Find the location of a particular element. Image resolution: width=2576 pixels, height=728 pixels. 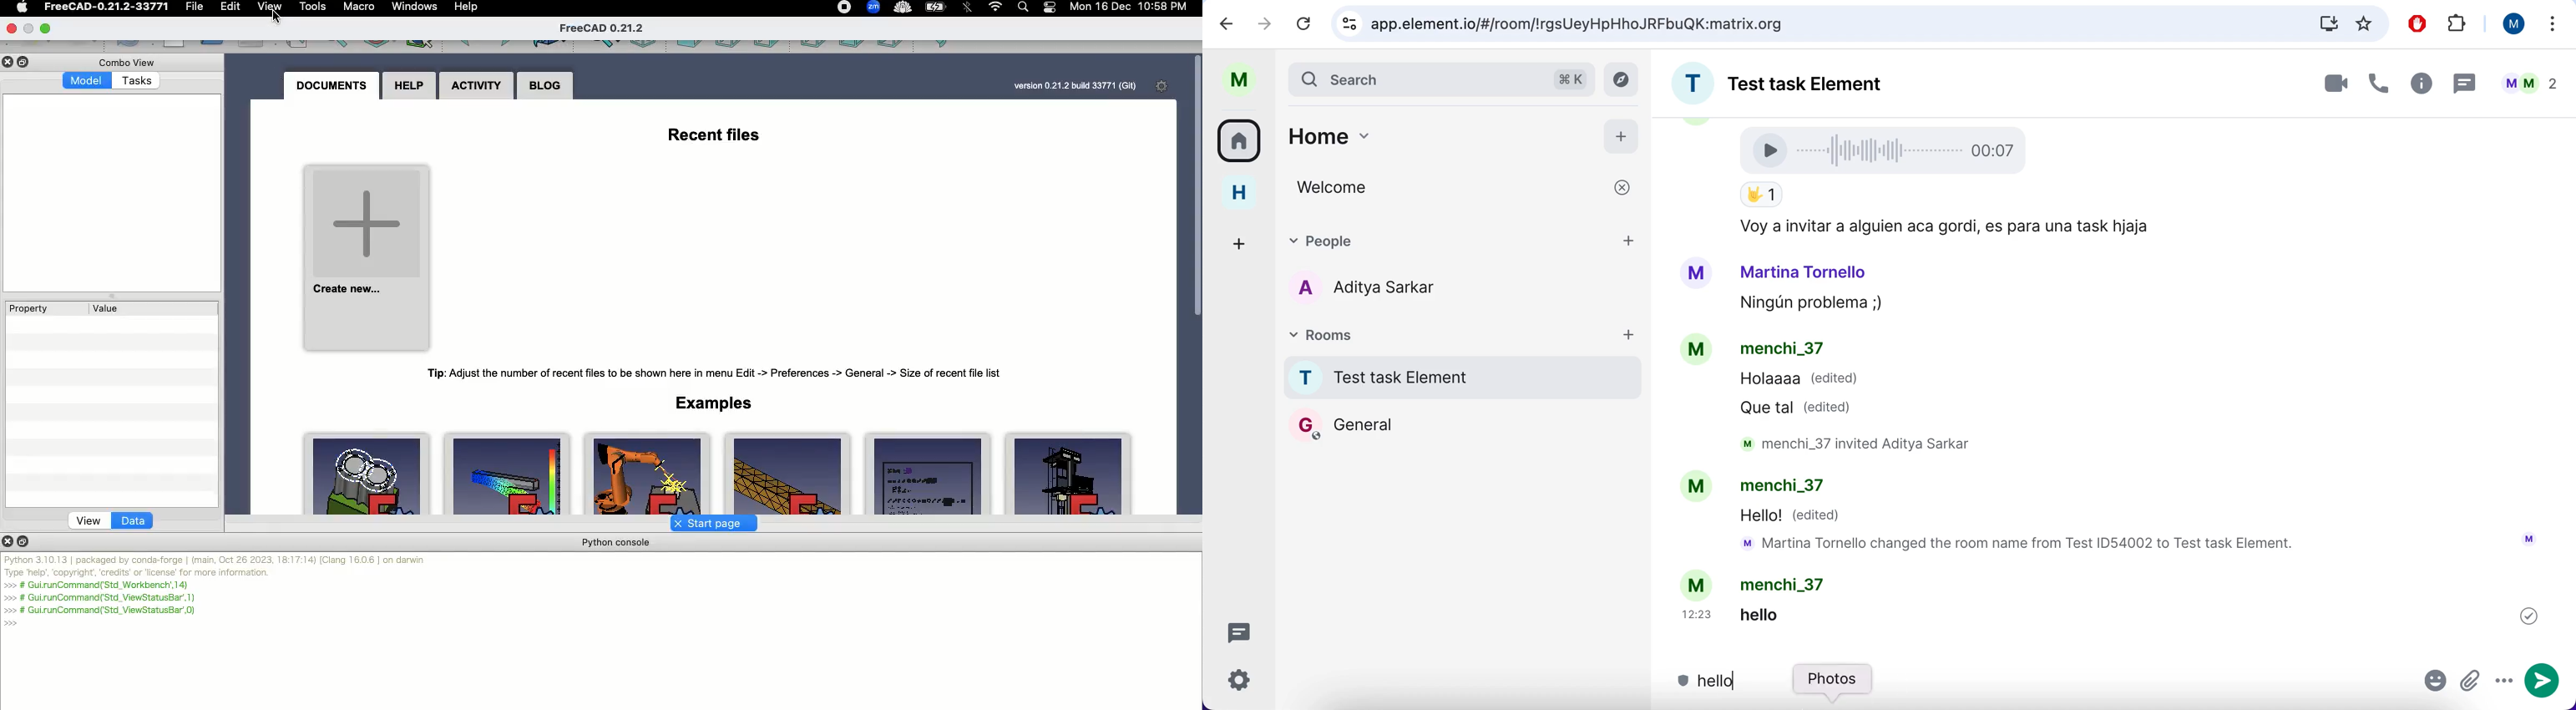

room name is located at coordinates (1798, 80).